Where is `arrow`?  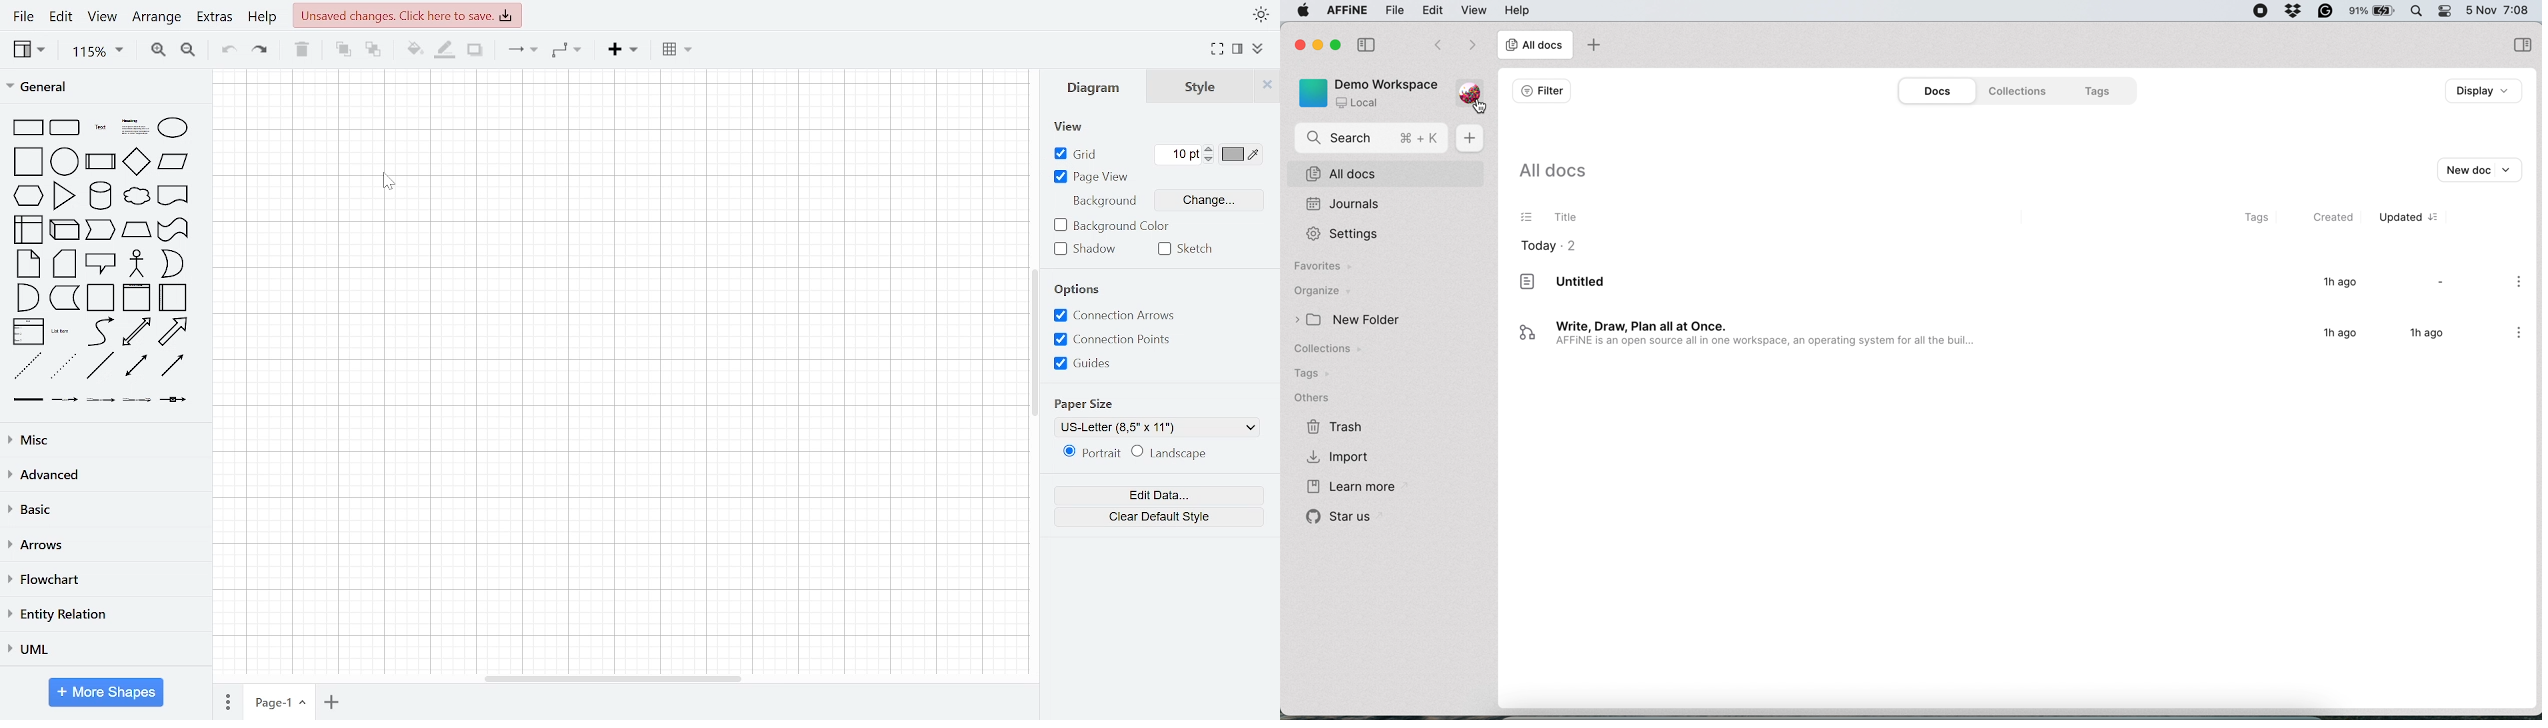
arrow is located at coordinates (172, 330).